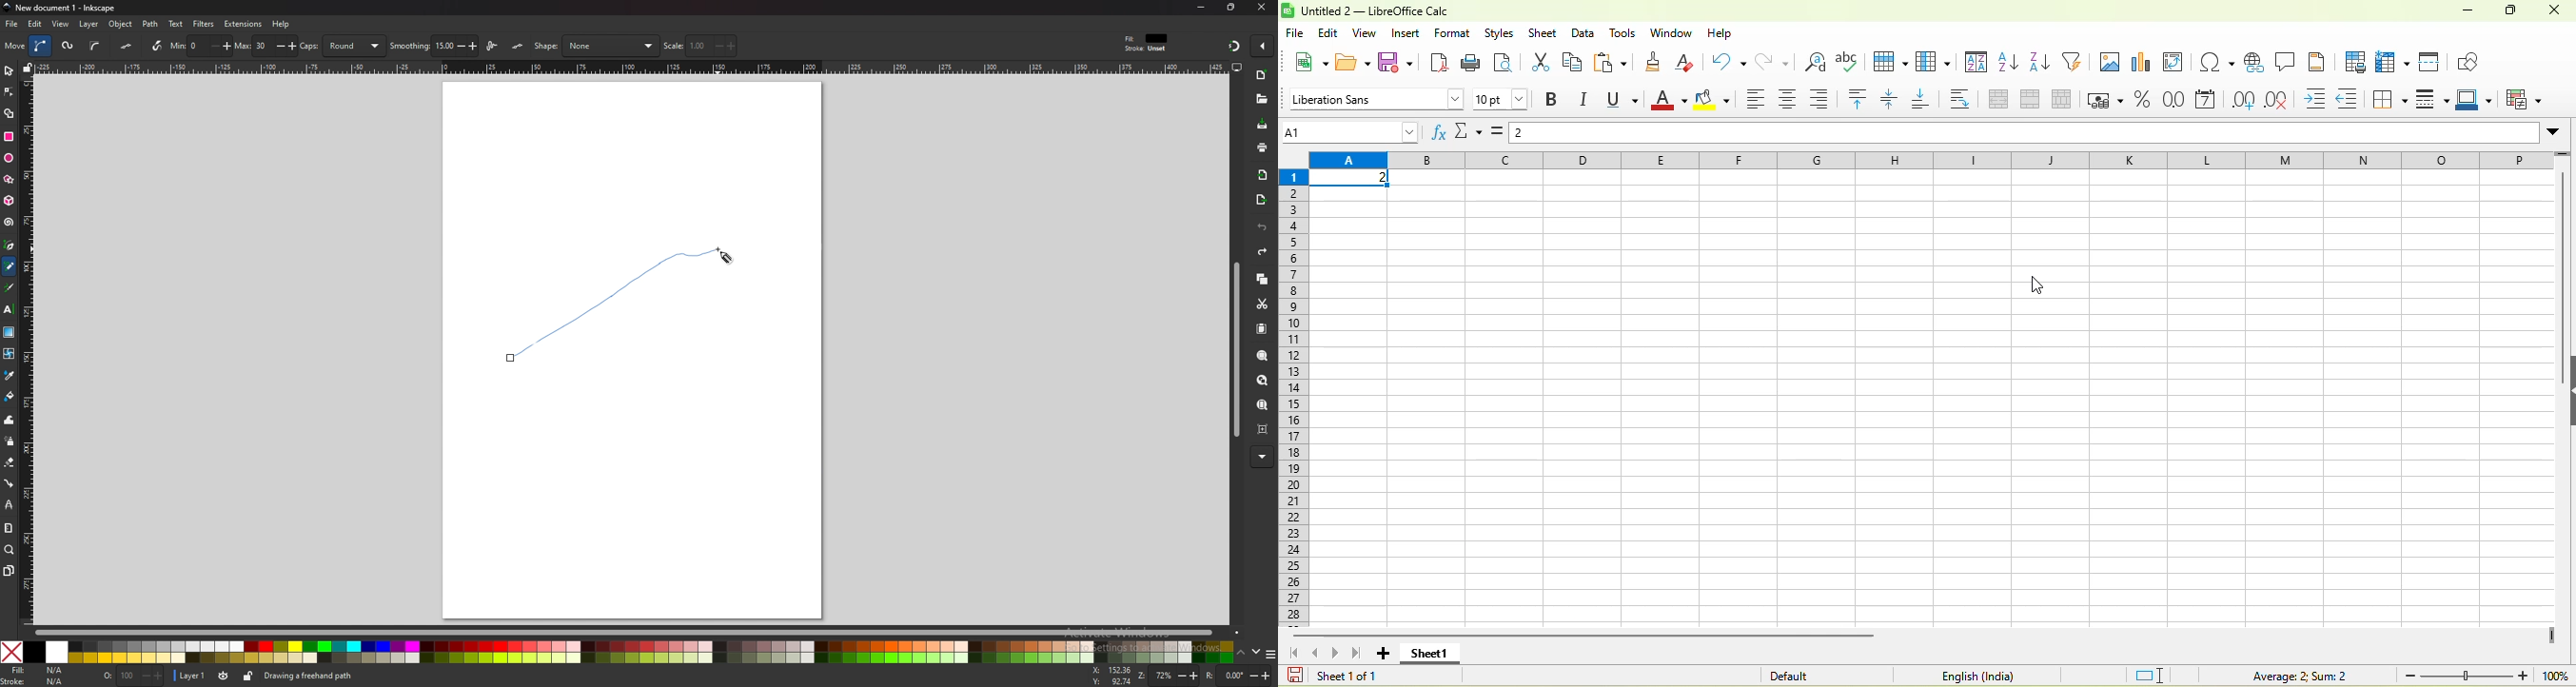 Image resolution: width=2576 pixels, height=700 pixels. I want to click on flatten spiro, so click(127, 45).